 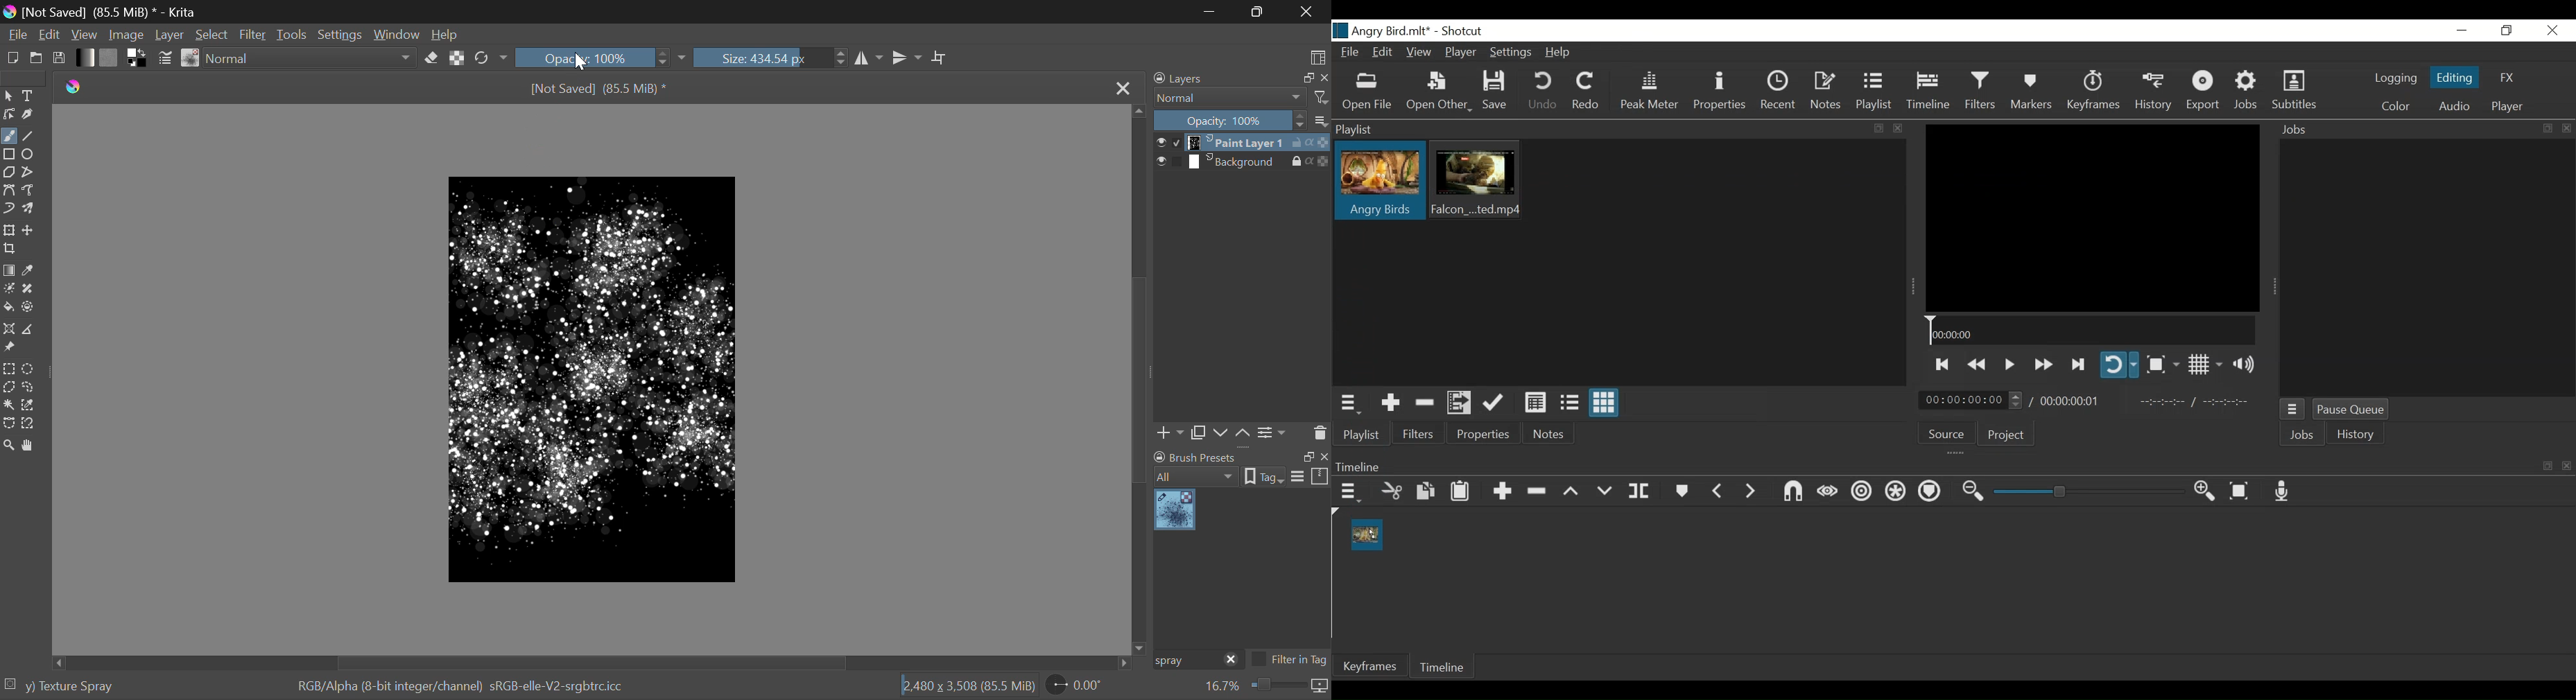 What do you see at coordinates (294, 34) in the screenshot?
I see `Tools` at bounding box center [294, 34].